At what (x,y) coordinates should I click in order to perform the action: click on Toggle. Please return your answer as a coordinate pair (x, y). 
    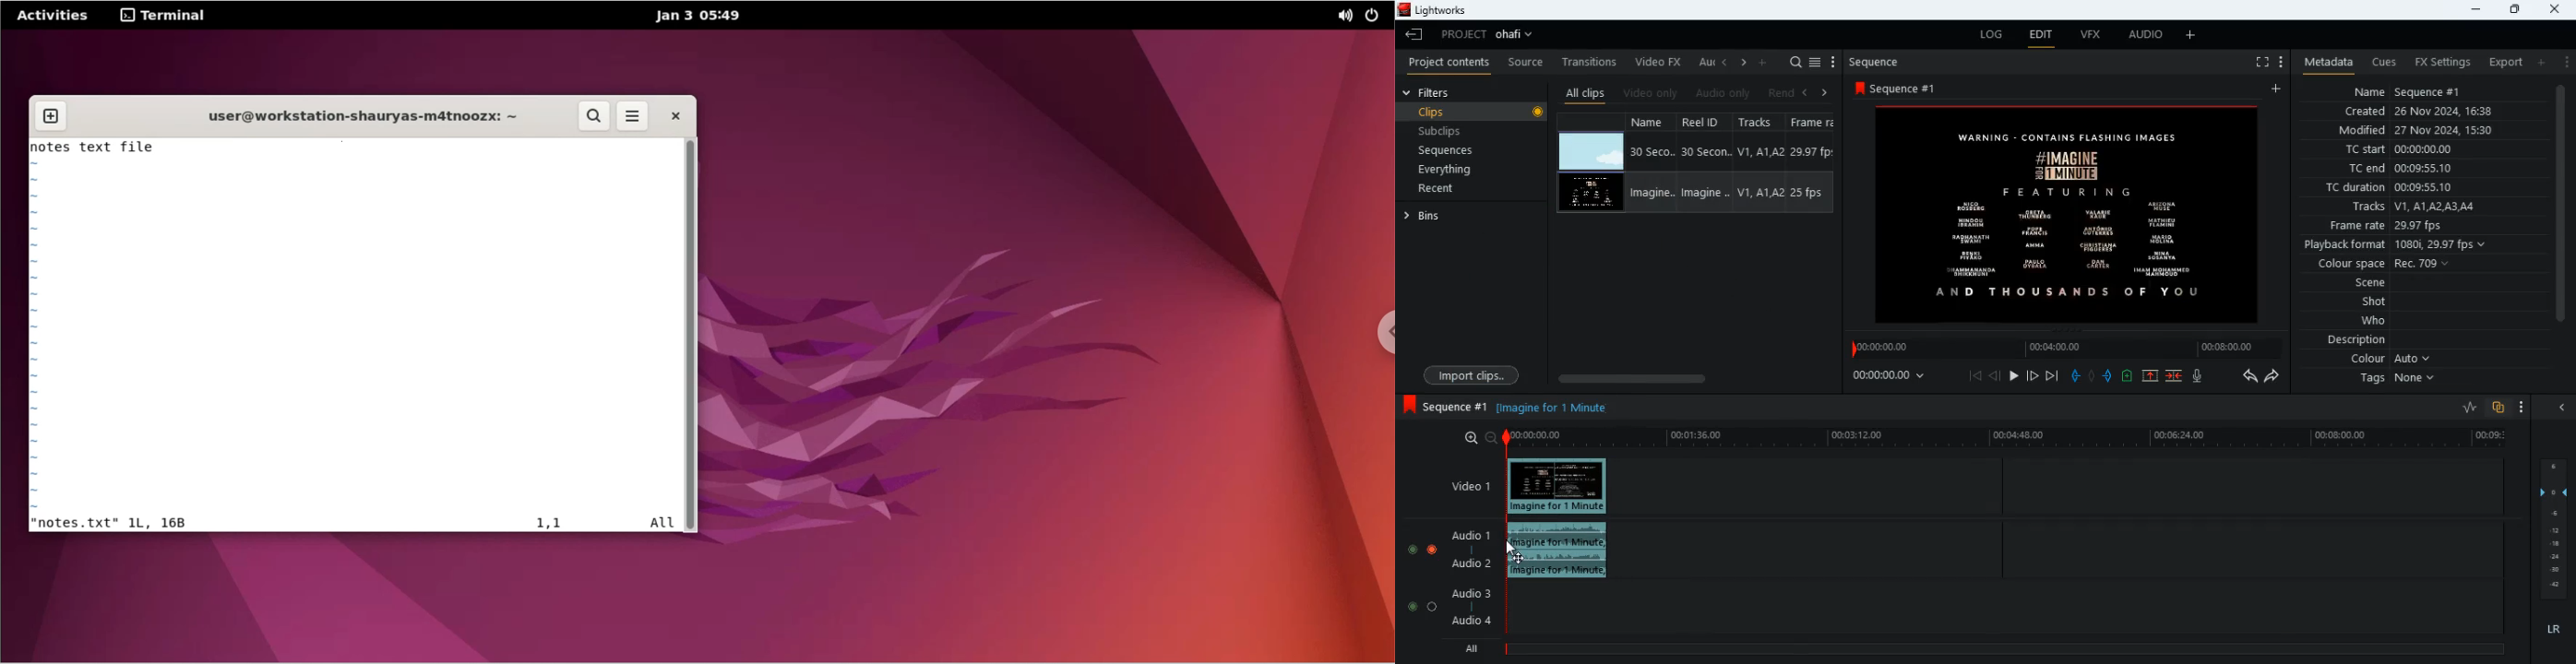
    Looking at the image, I should click on (1432, 547).